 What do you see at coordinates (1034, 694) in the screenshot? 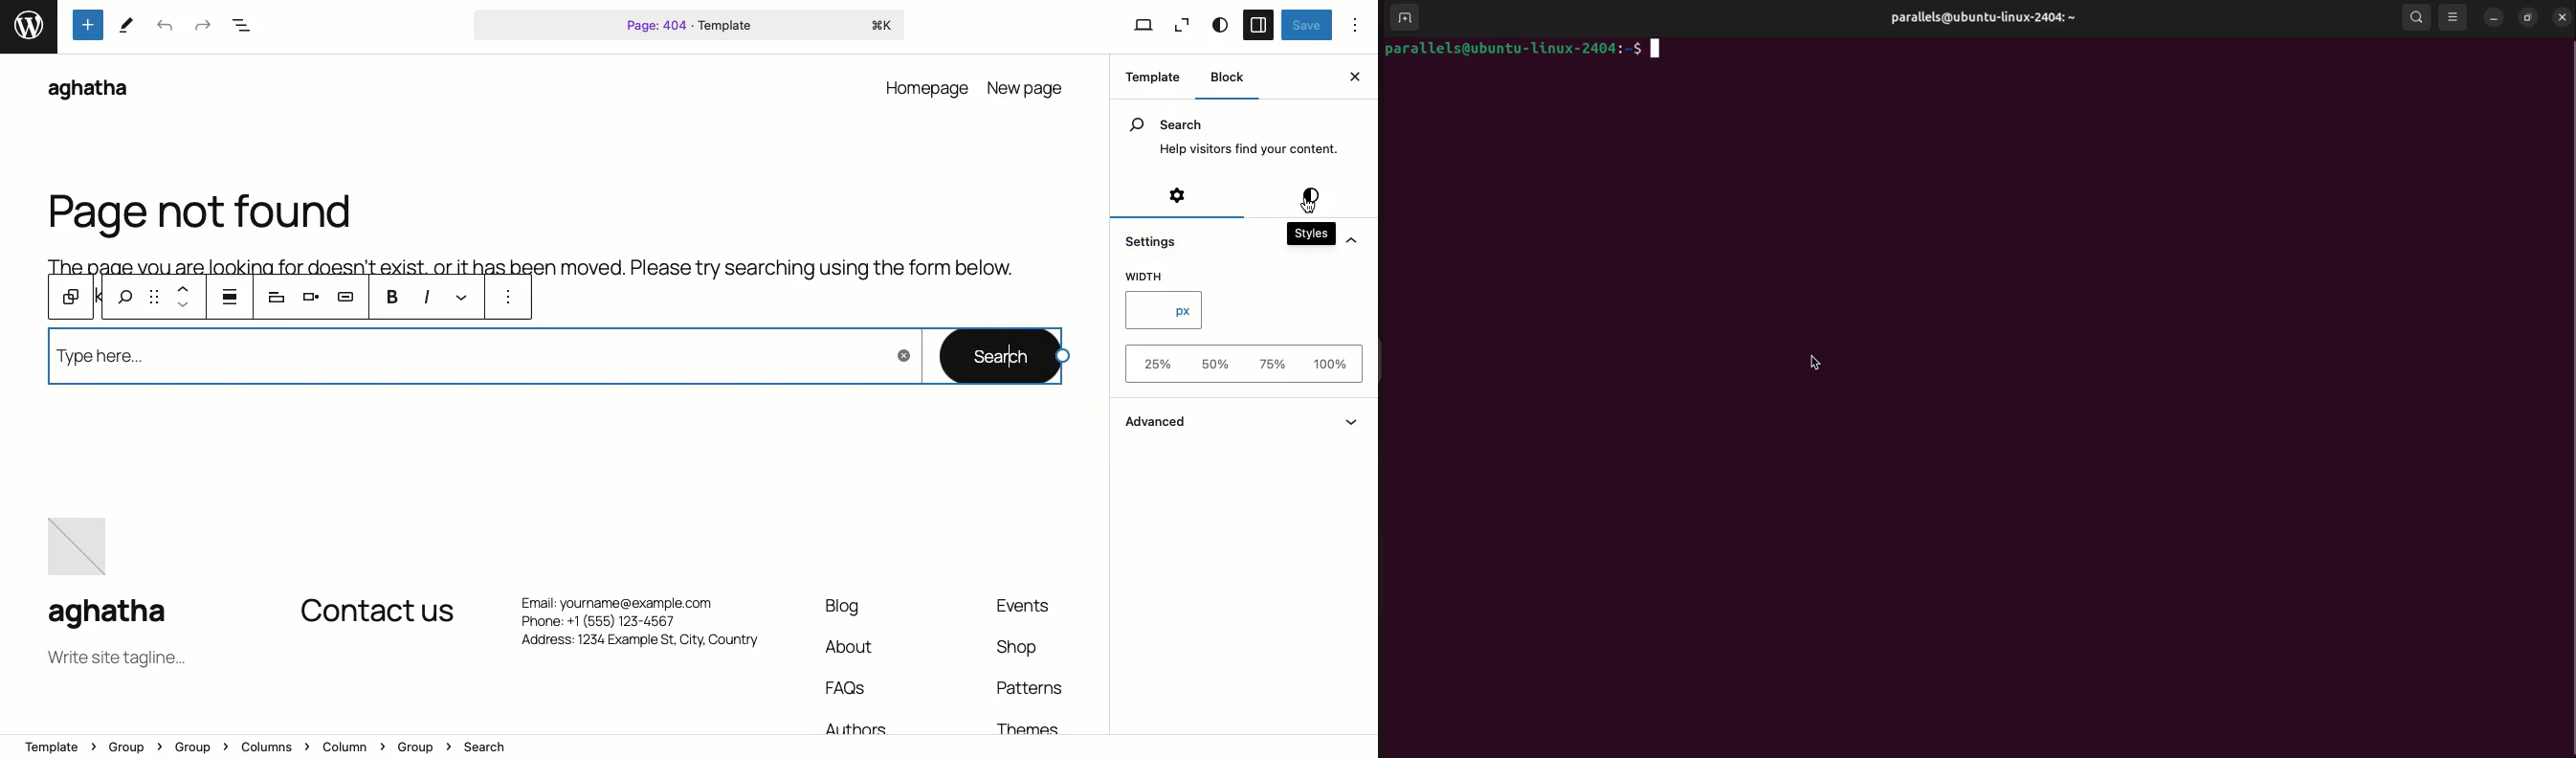
I see `Patterns` at bounding box center [1034, 694].